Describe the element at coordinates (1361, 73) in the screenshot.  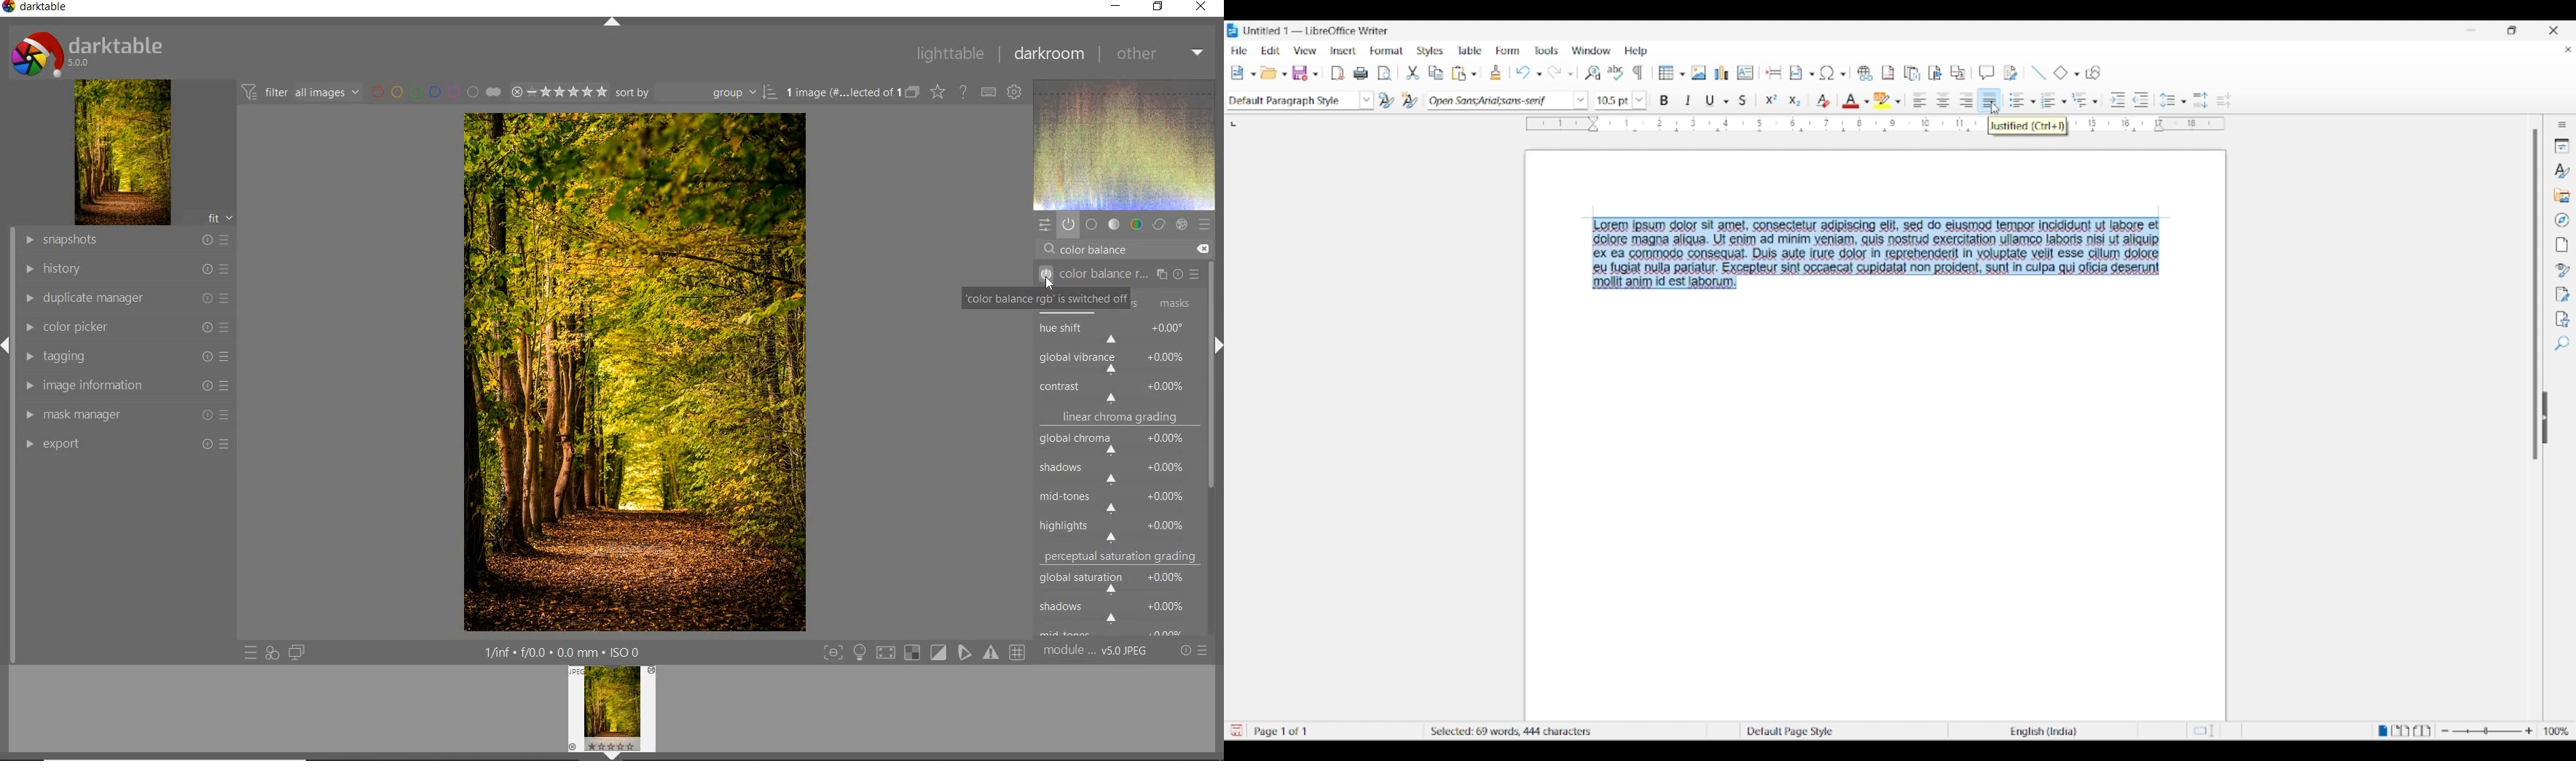
I see `Print` at that location.